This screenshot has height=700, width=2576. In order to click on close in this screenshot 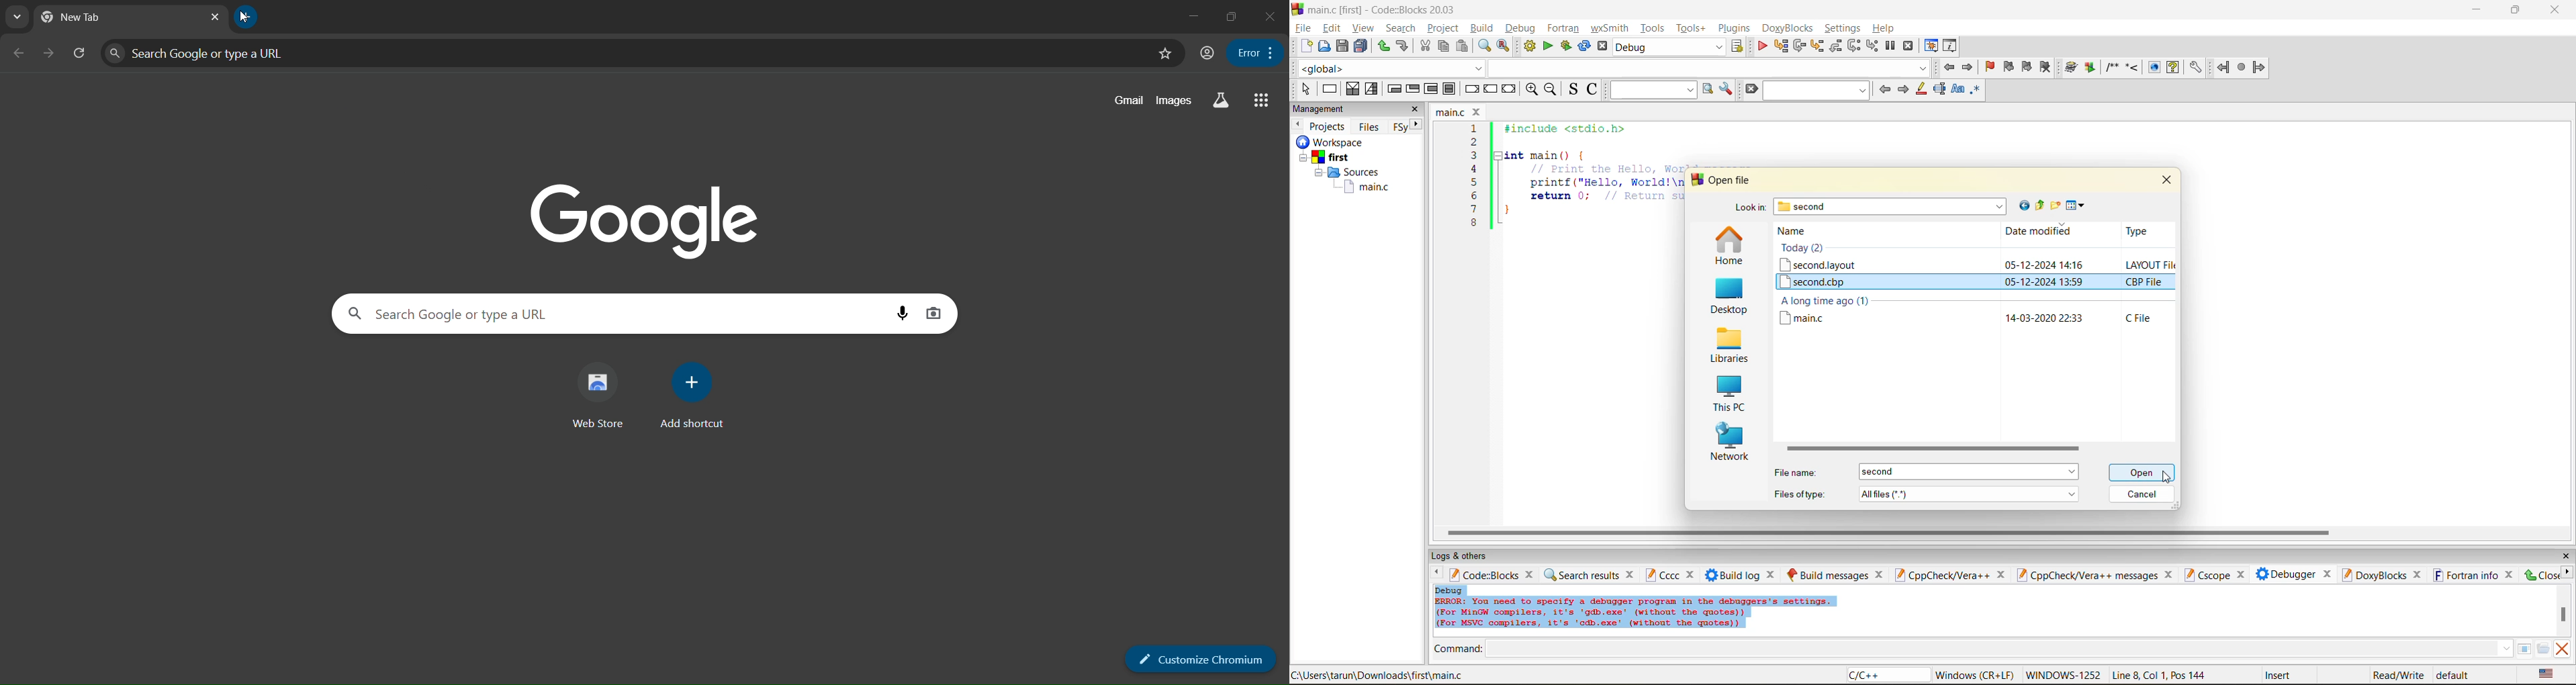, I will do `click(1478, 112)`.